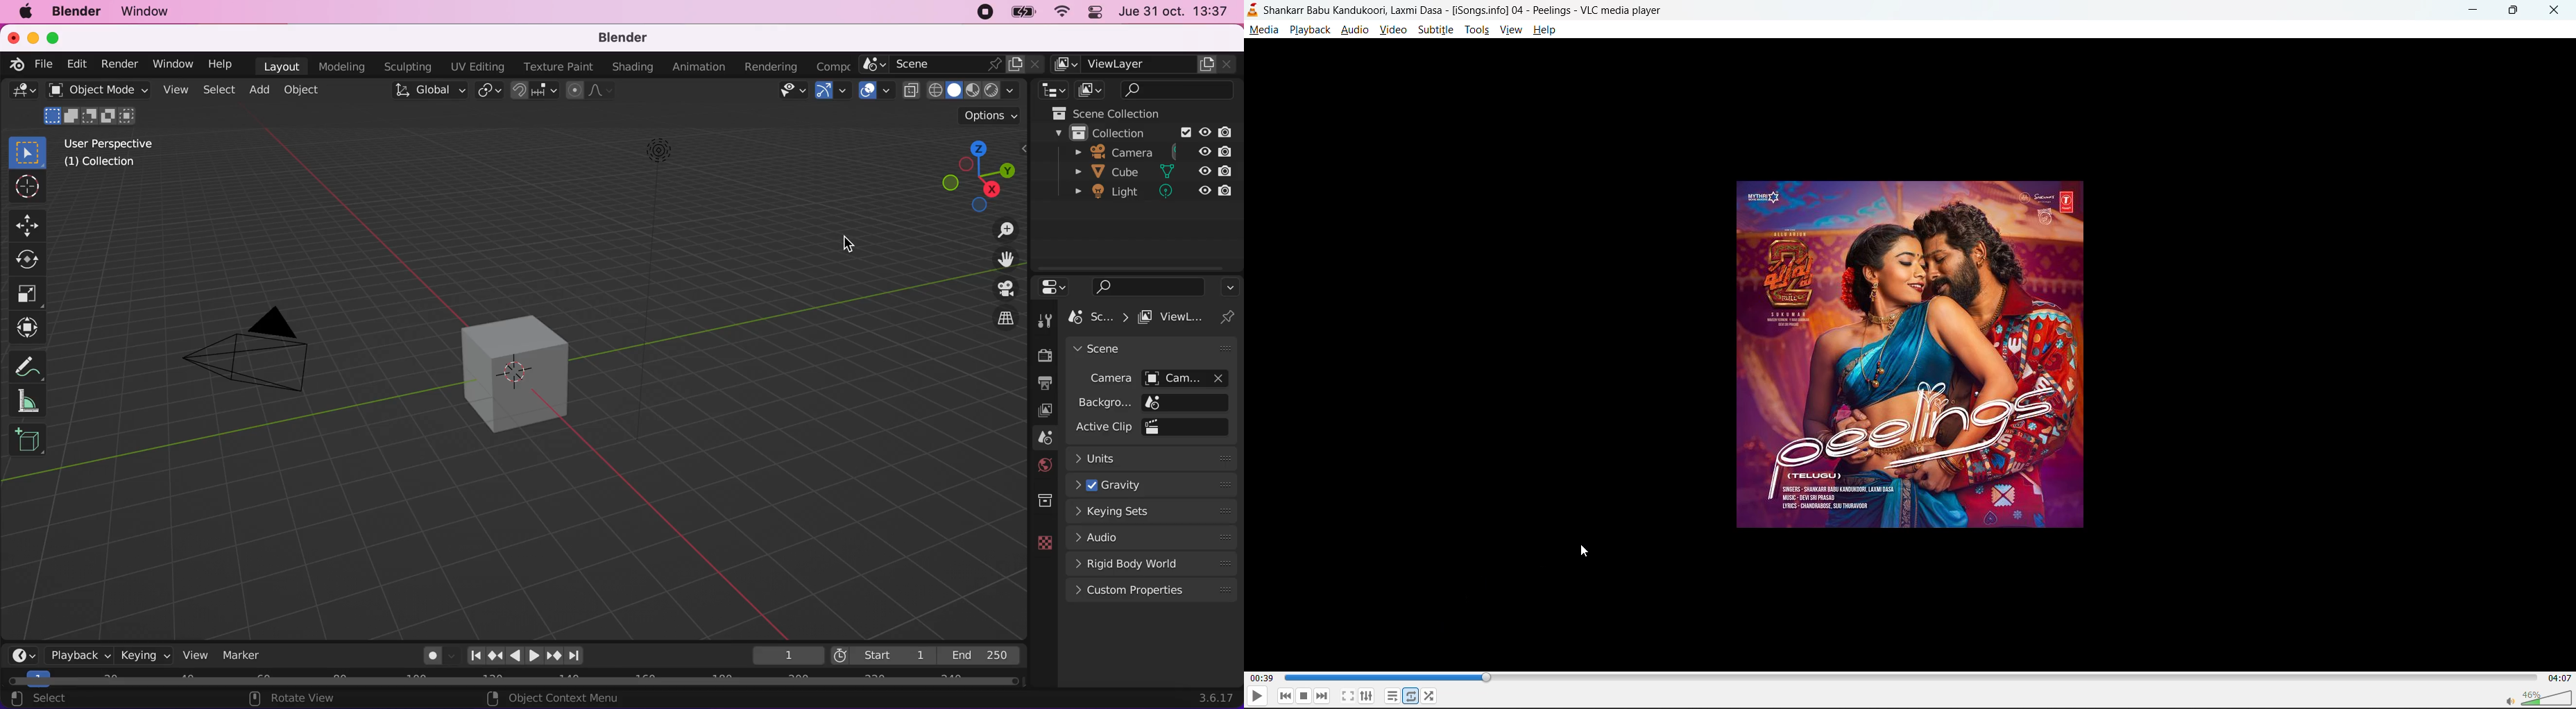 The width and height of the screenshot is (2576, 728). What do you see at coordinates (1039, 464) in the screenshot?
I see `world` at bounding box center [1039, 464].